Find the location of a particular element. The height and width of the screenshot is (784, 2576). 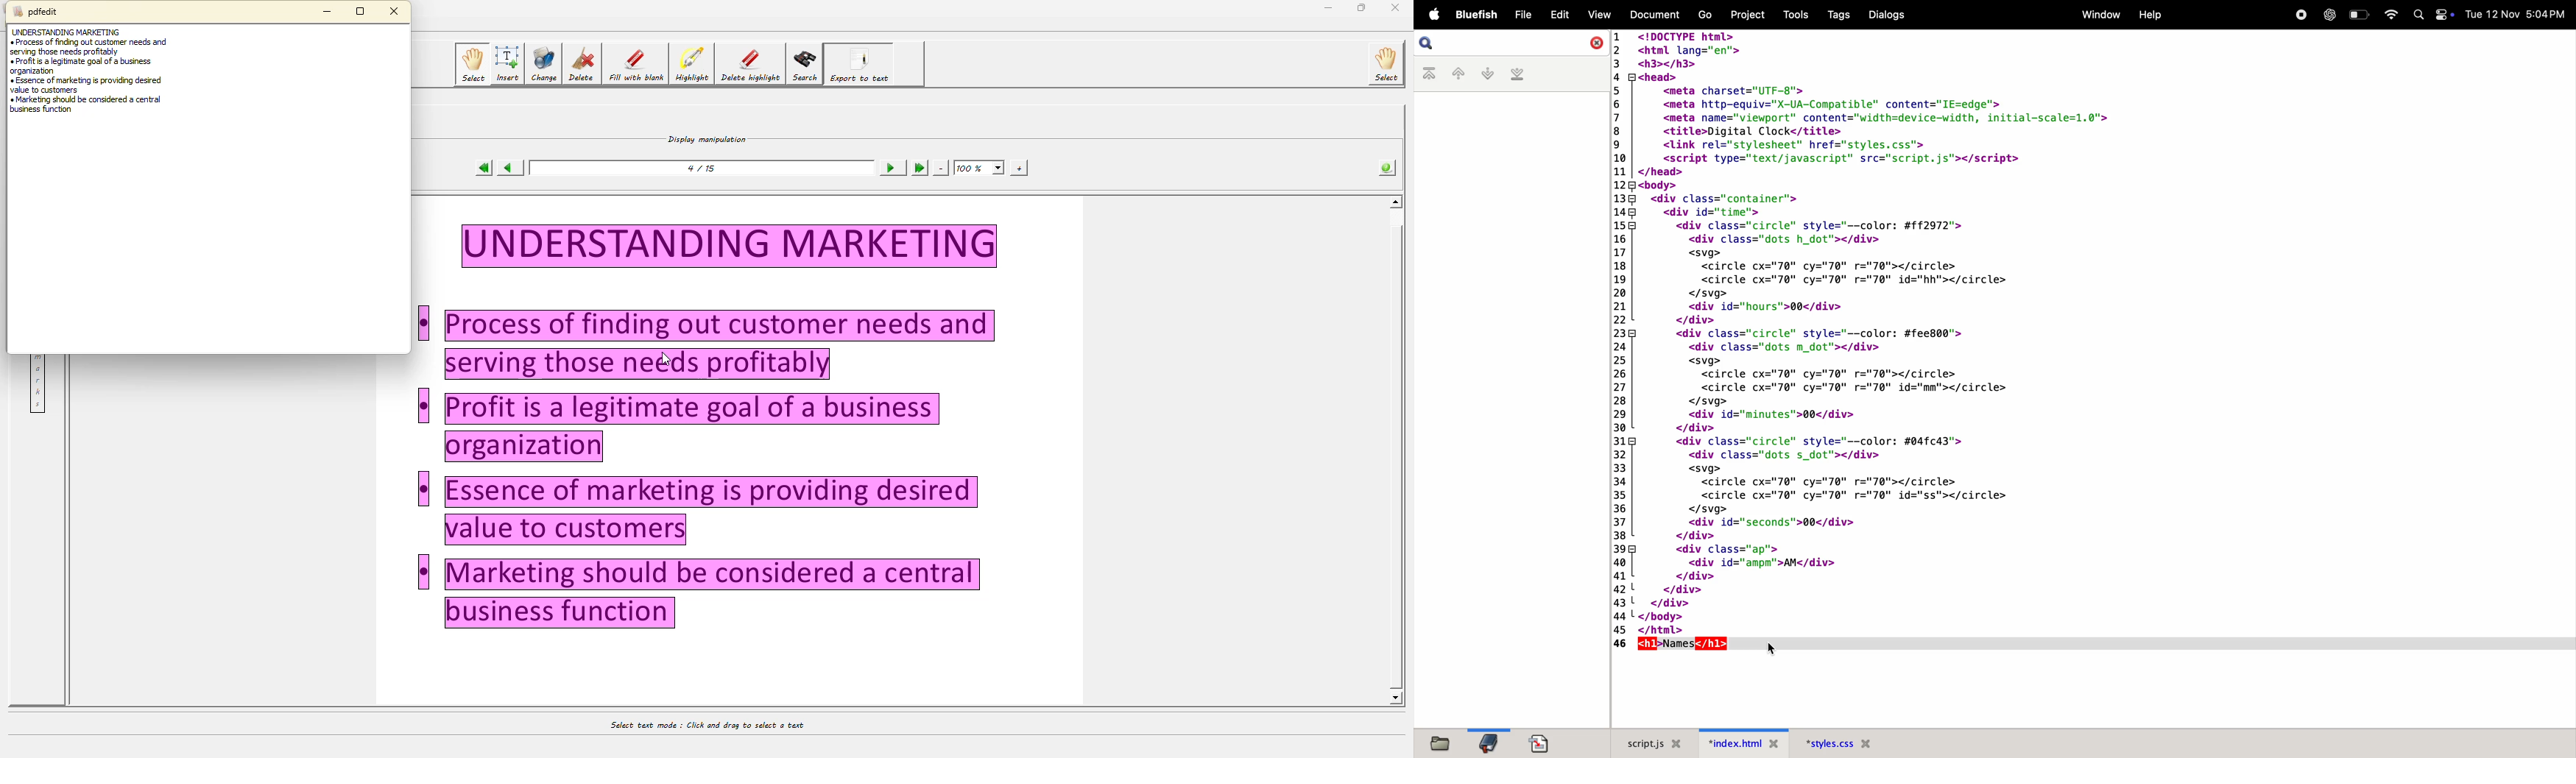

search is located at coordinates (805, 64).